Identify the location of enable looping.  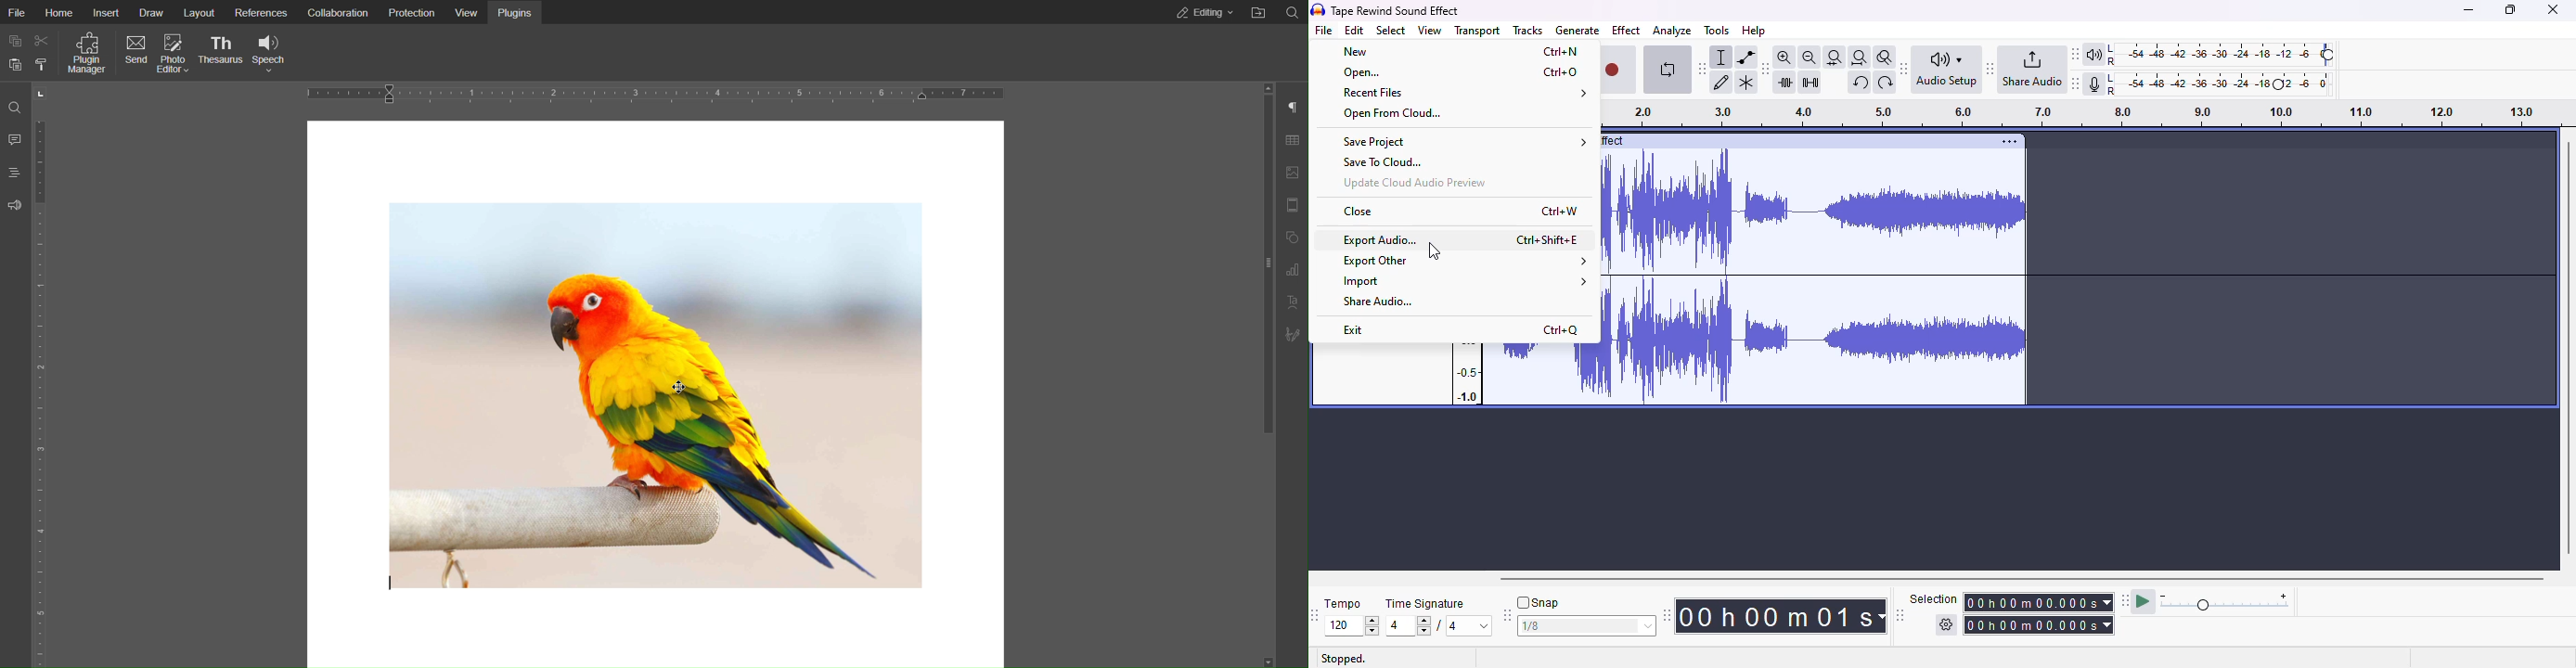
(1668, 70).